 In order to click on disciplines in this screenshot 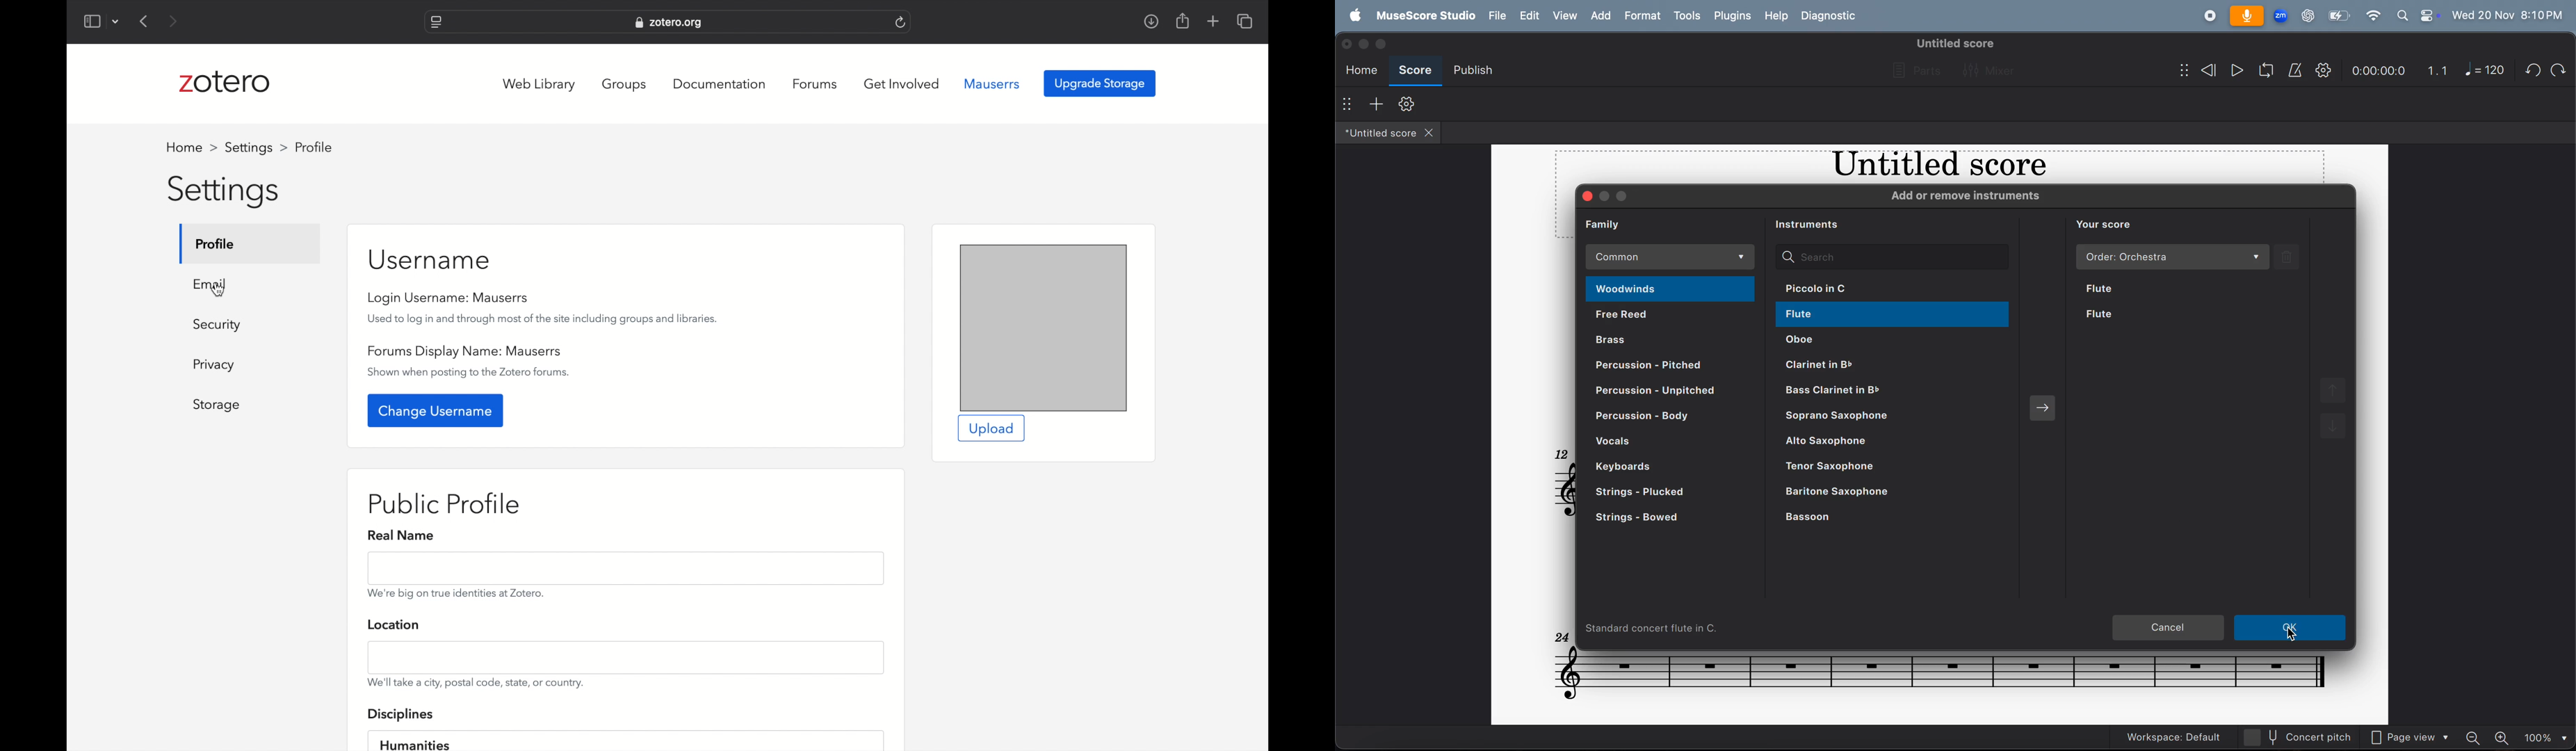, I will do `click(401, 716)`.